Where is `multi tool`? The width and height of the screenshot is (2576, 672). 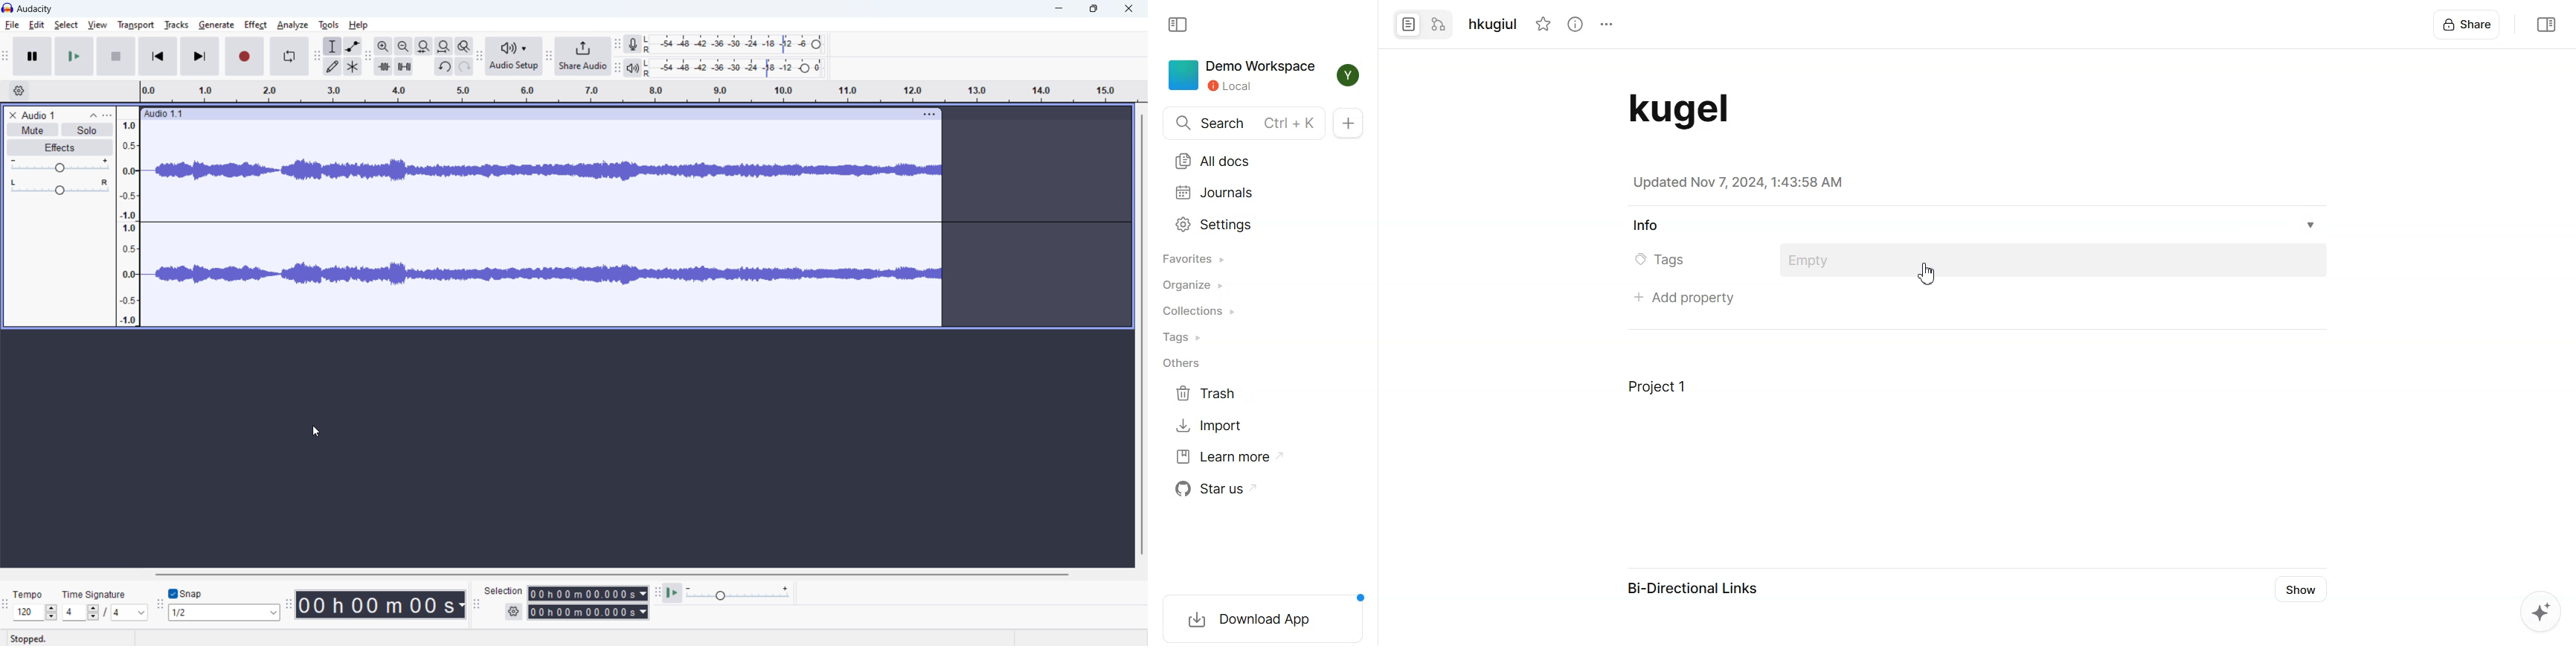 multi tool is located at coordinates (353, 66).